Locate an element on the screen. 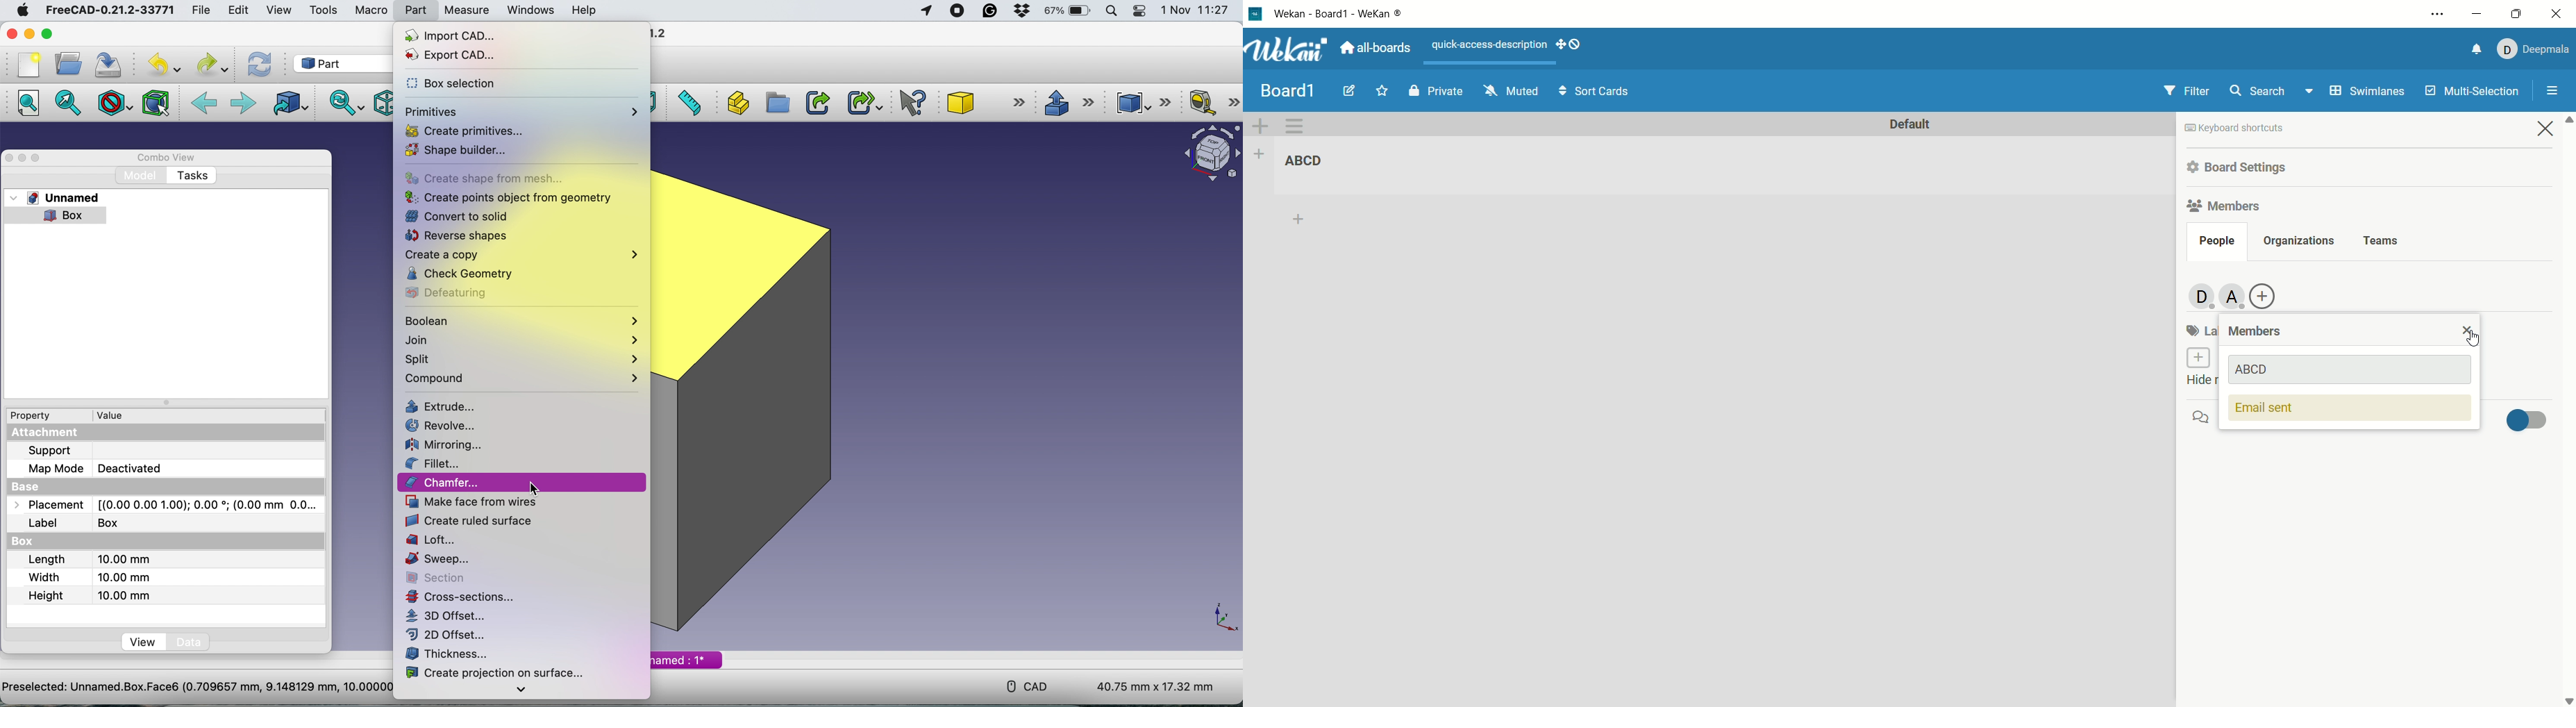 The image size is (2576, 728). extrude is located at coordinates (442, 408).